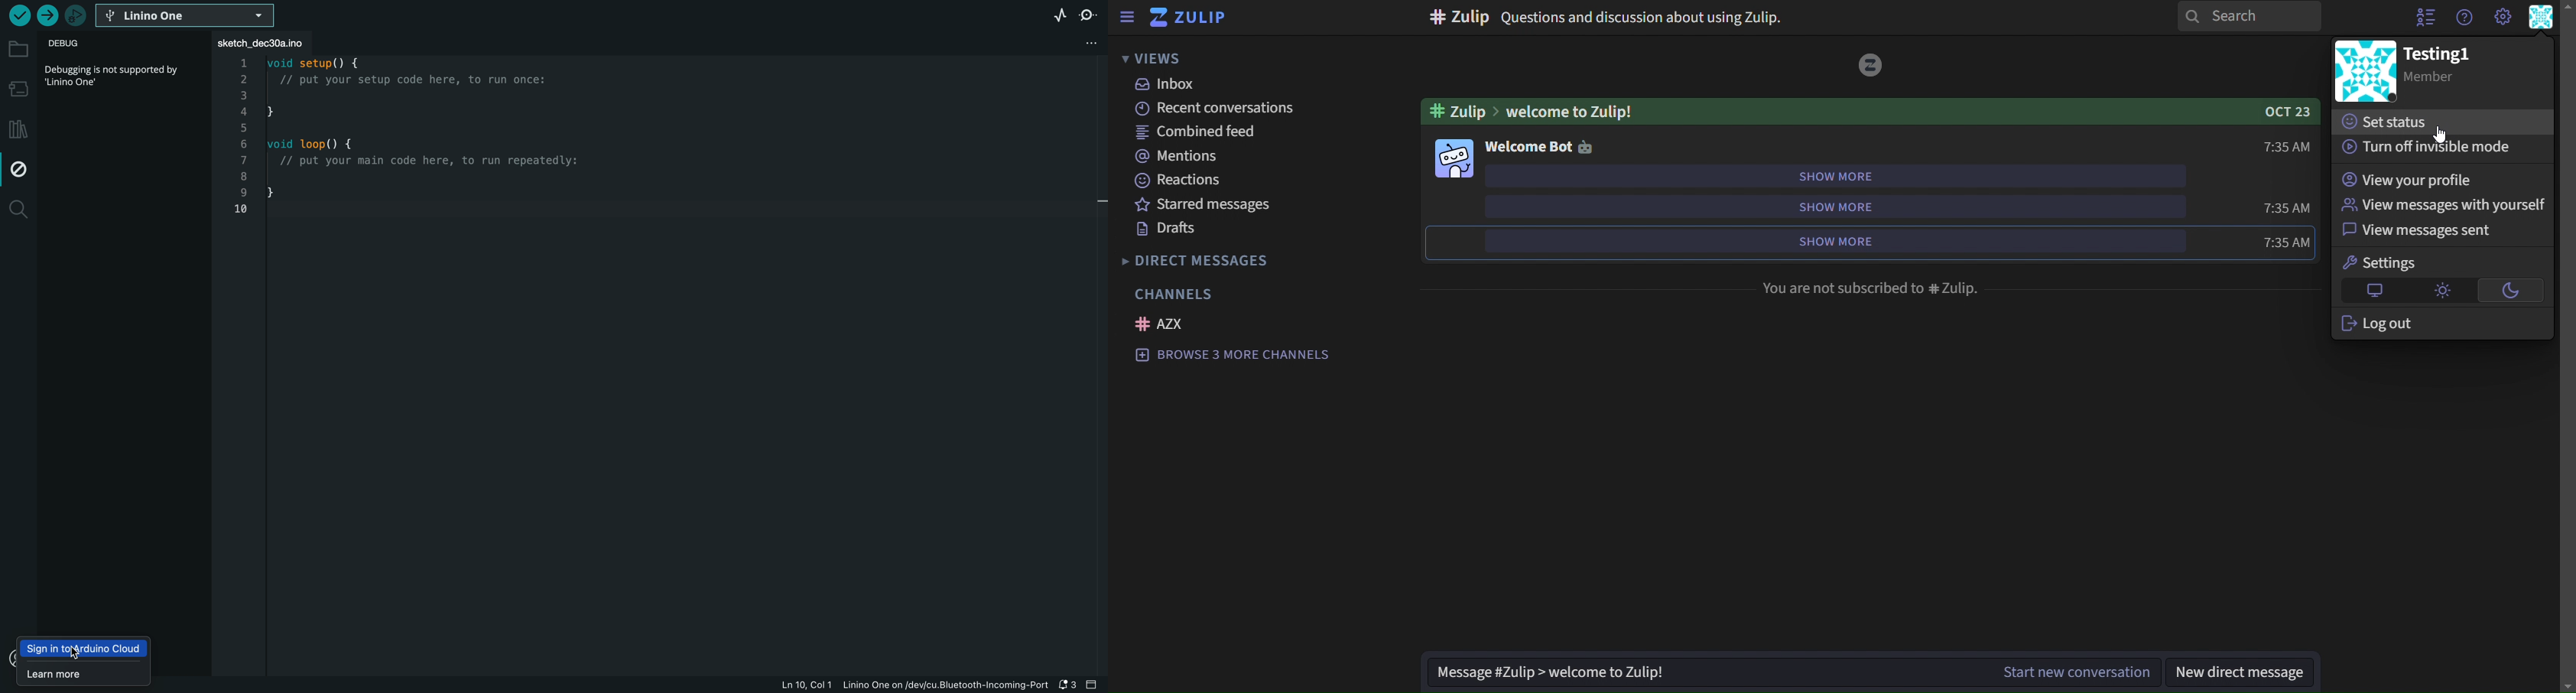 The width and height of the screenshot is (2576, 700). I want to click on views, so click(1166, 60).